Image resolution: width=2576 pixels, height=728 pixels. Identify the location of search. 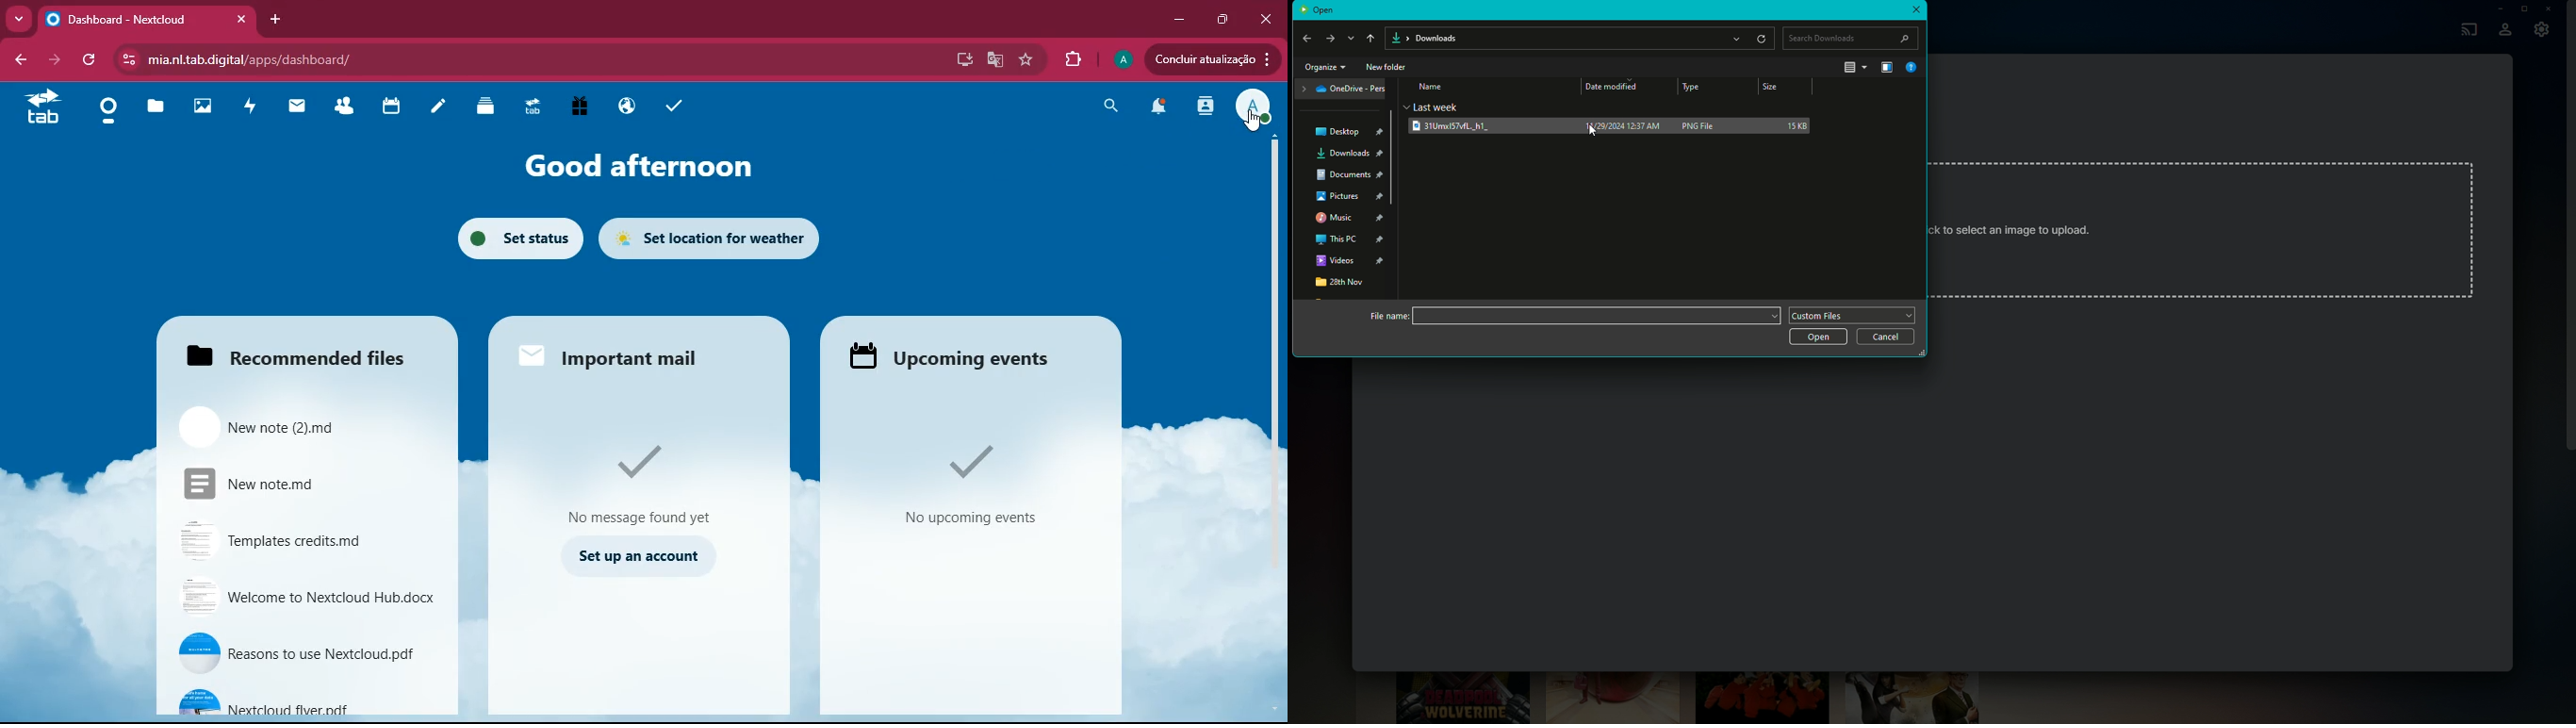
(1108, 107).